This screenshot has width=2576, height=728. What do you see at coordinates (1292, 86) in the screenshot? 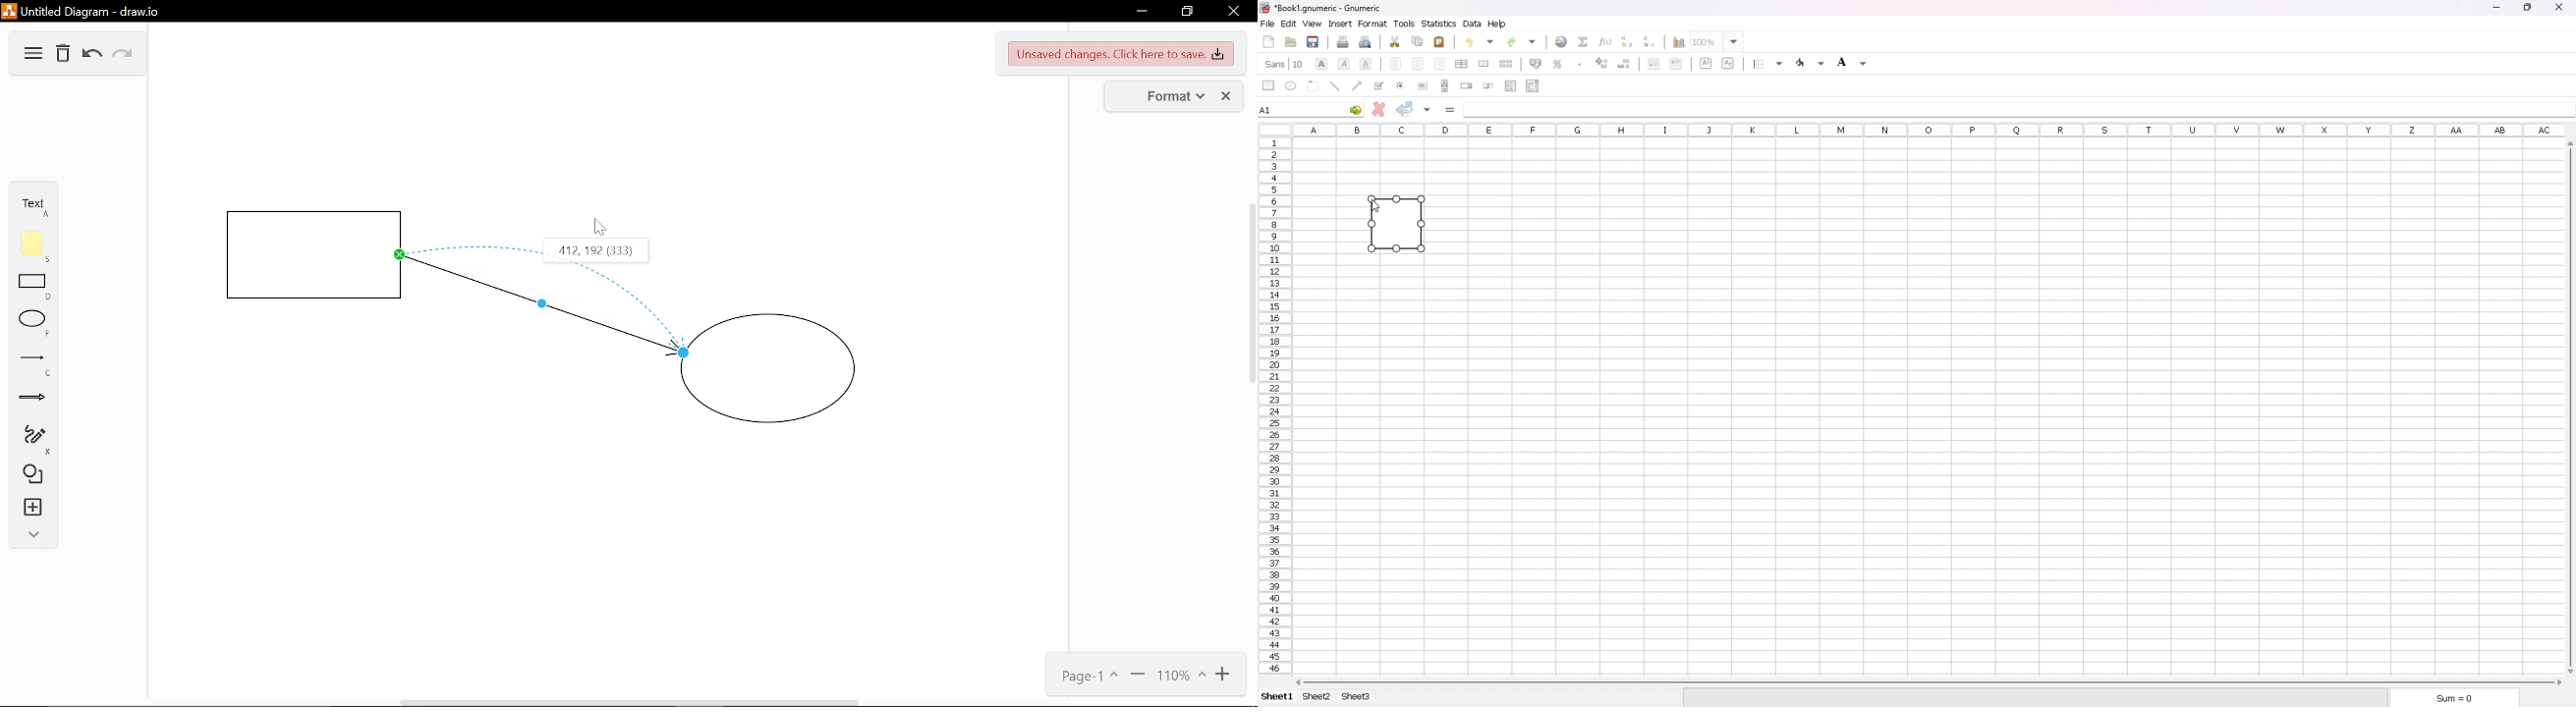
I see `ellipse` at bounding box center [1292, 86].